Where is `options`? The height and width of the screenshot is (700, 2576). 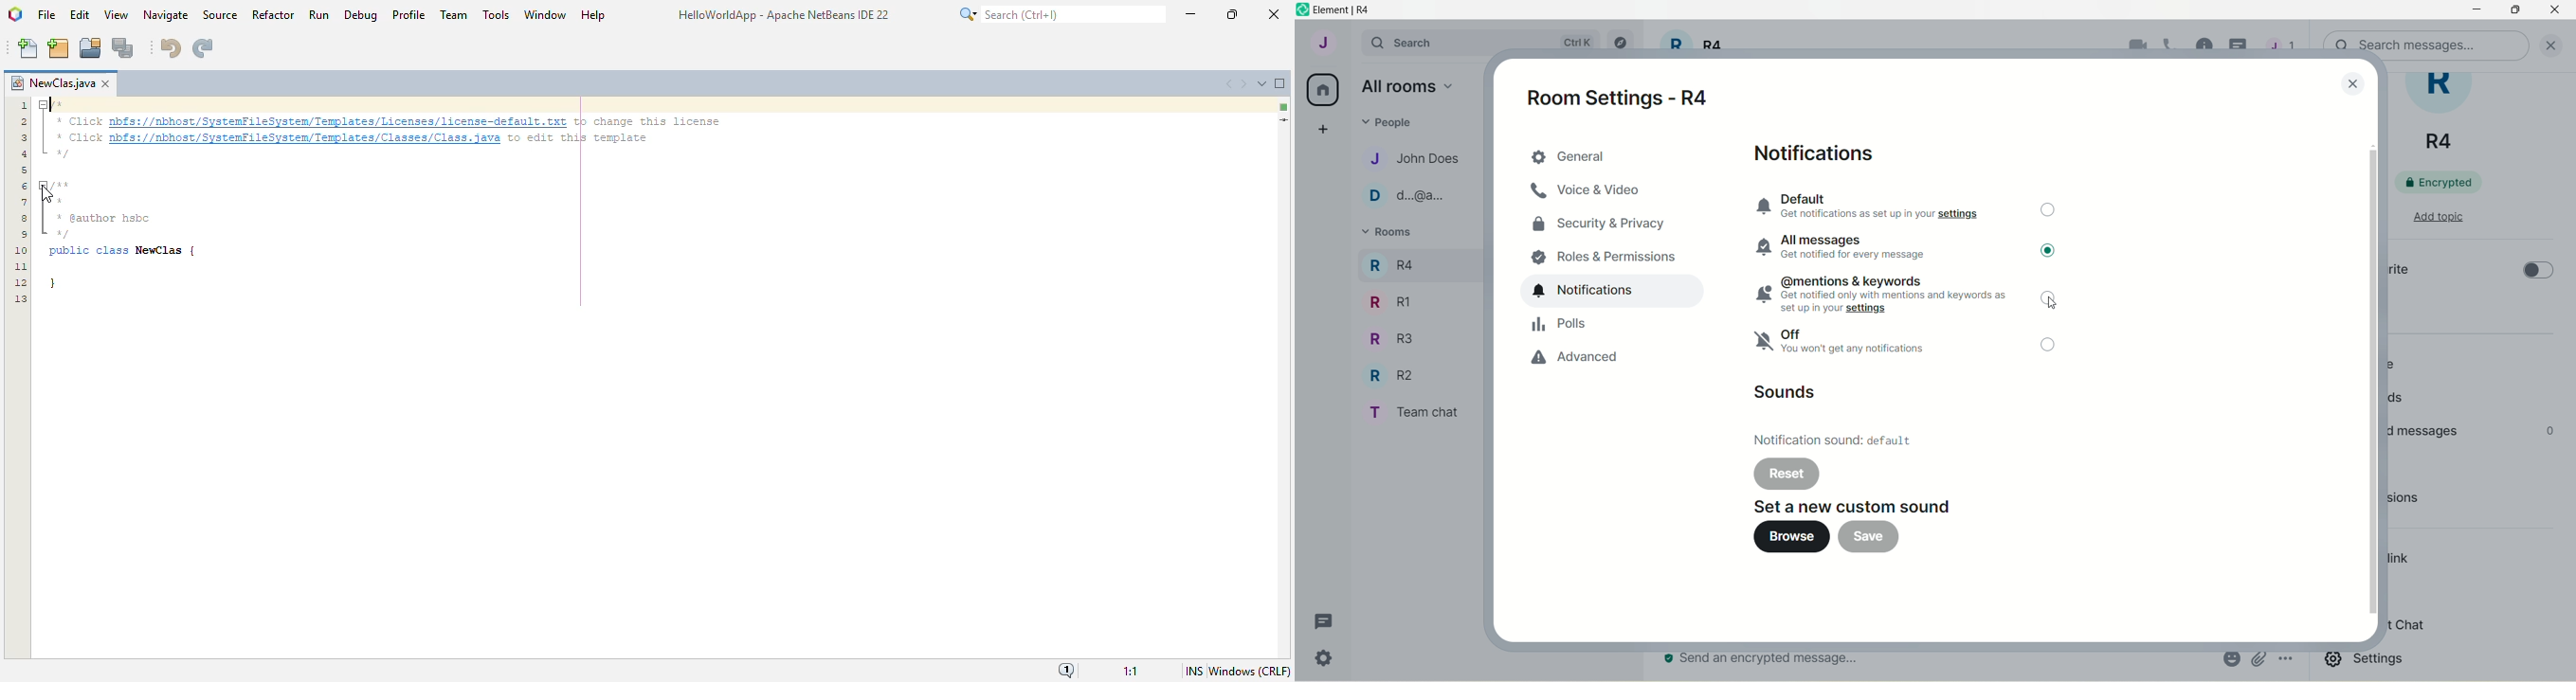
options is located at coordinates (2288, 660).